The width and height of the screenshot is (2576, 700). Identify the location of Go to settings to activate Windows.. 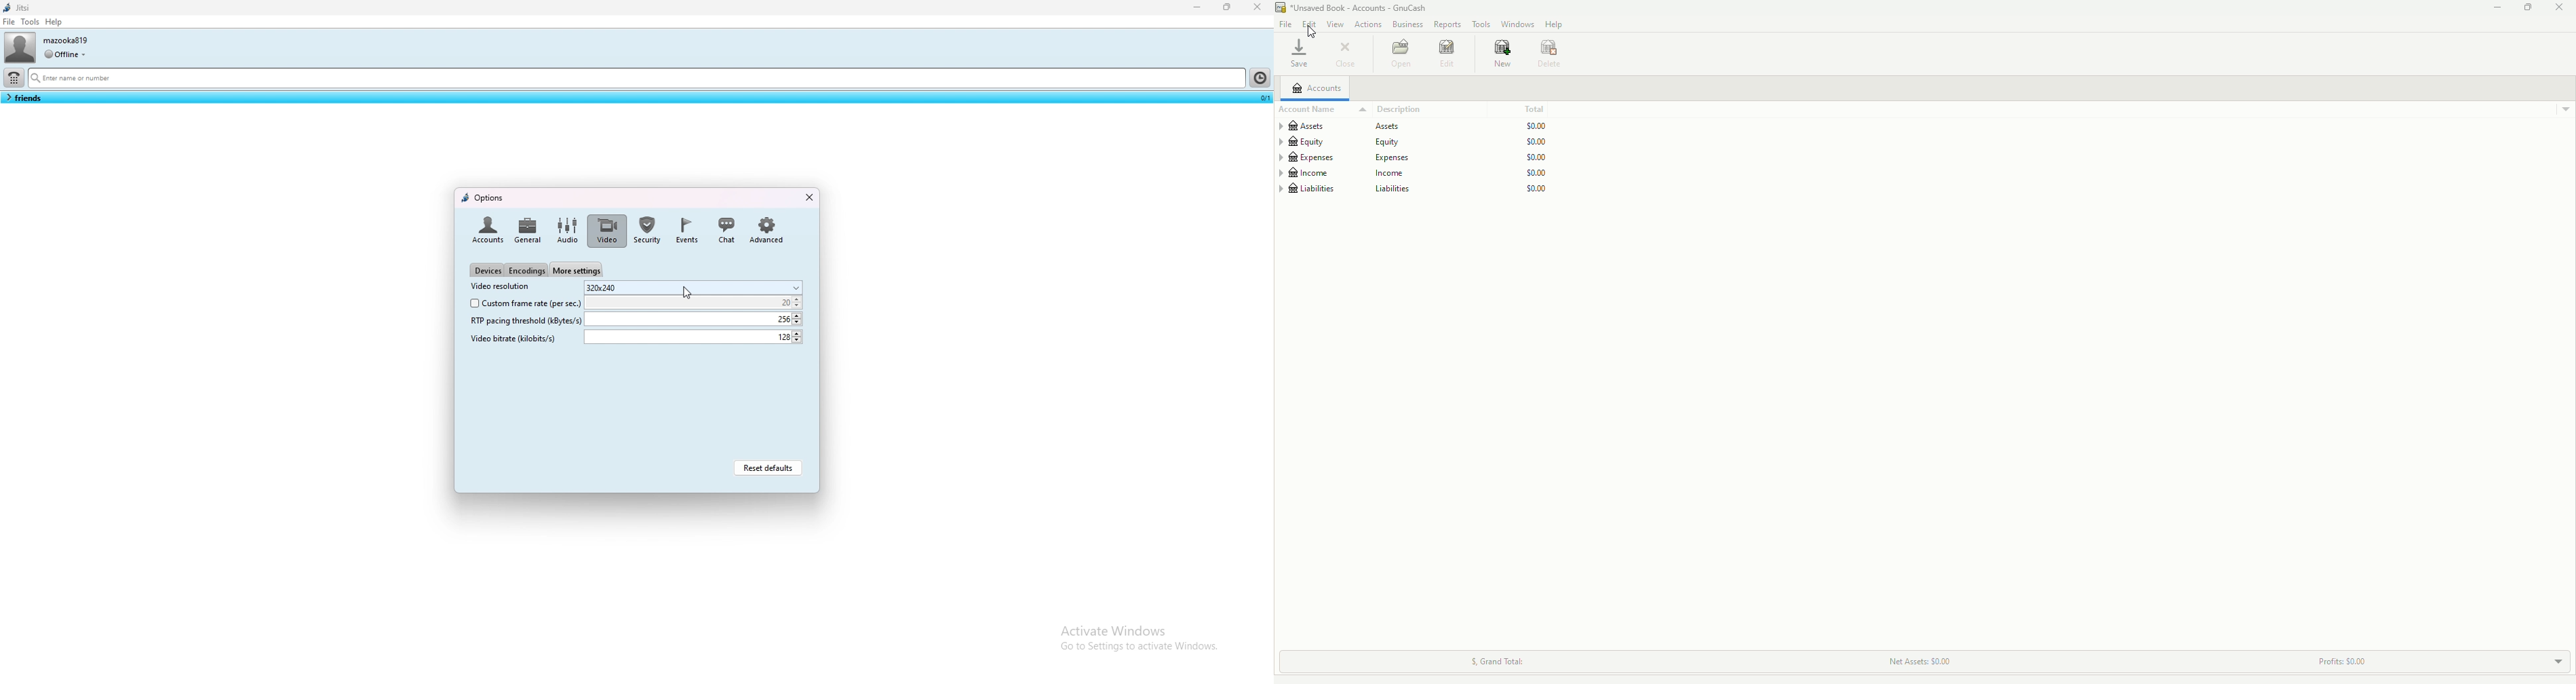
(1138, 649).